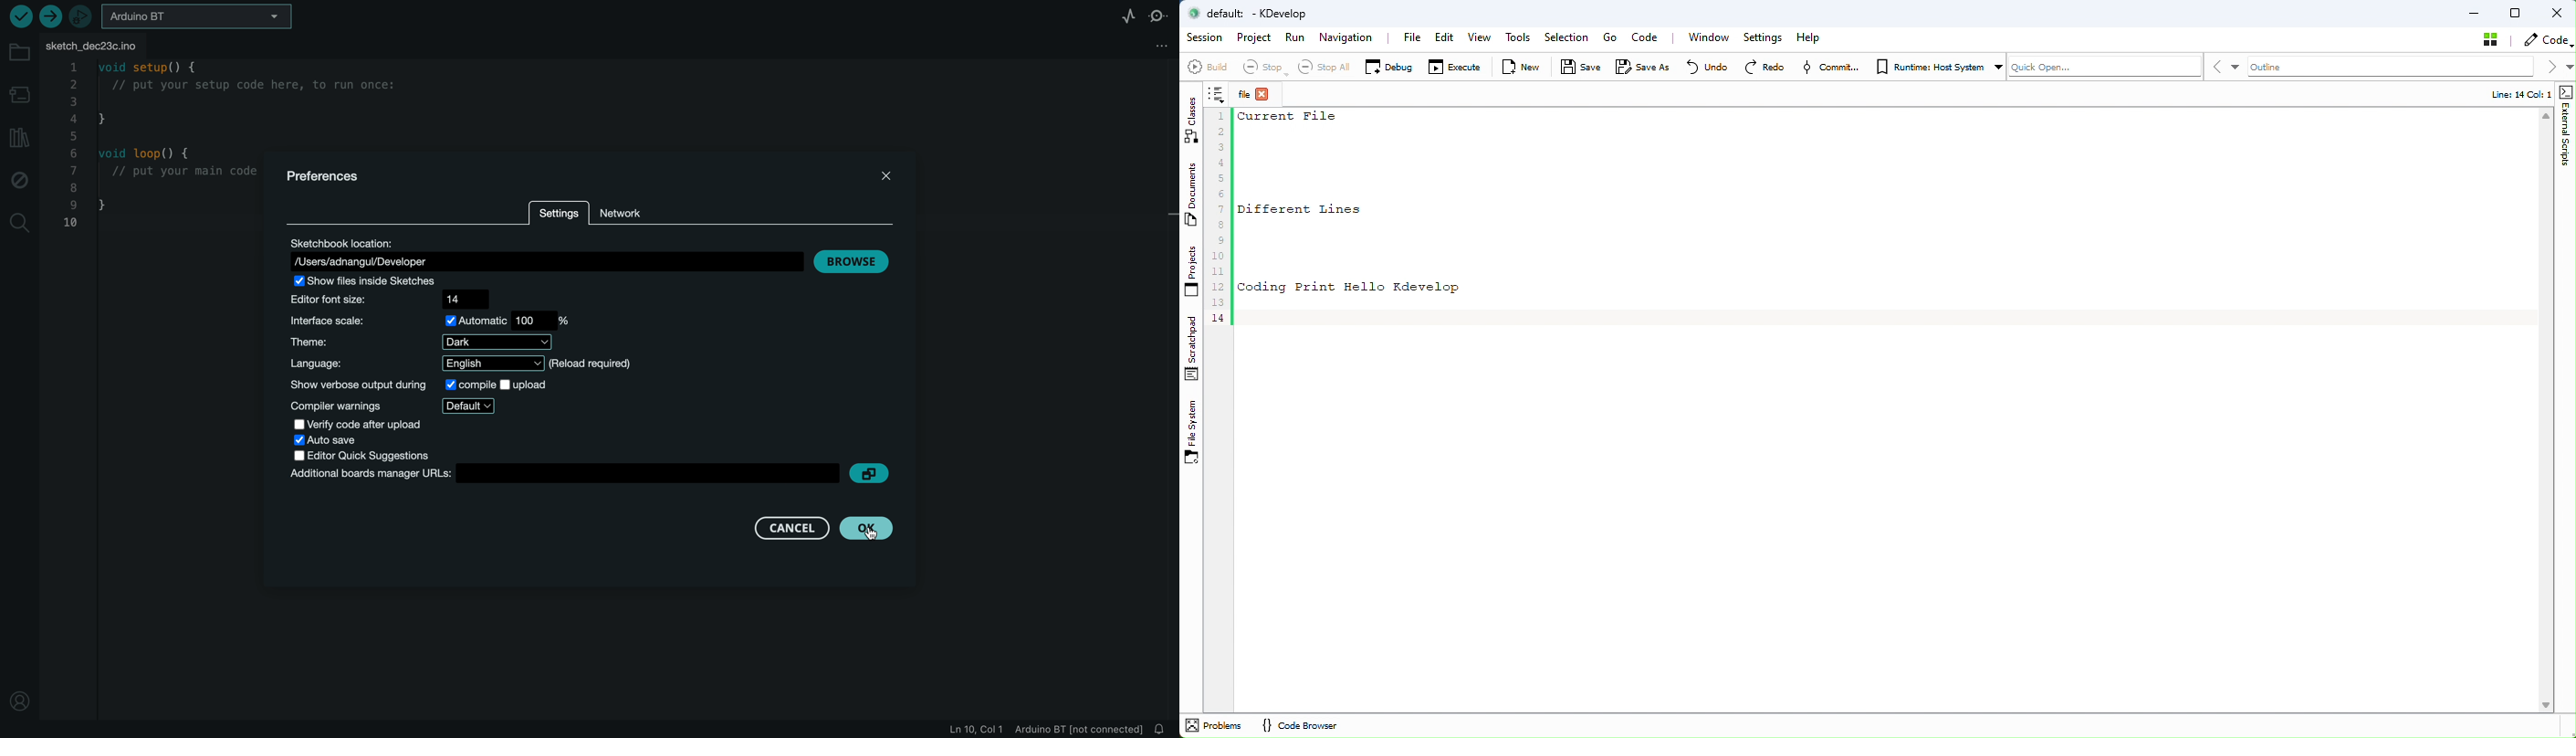 The width and height of the screenshot is (2576, 756). What do you see at coordinates (2558, 13) in the screenshot?
I see `Close` at bounding box center [2558, 13].